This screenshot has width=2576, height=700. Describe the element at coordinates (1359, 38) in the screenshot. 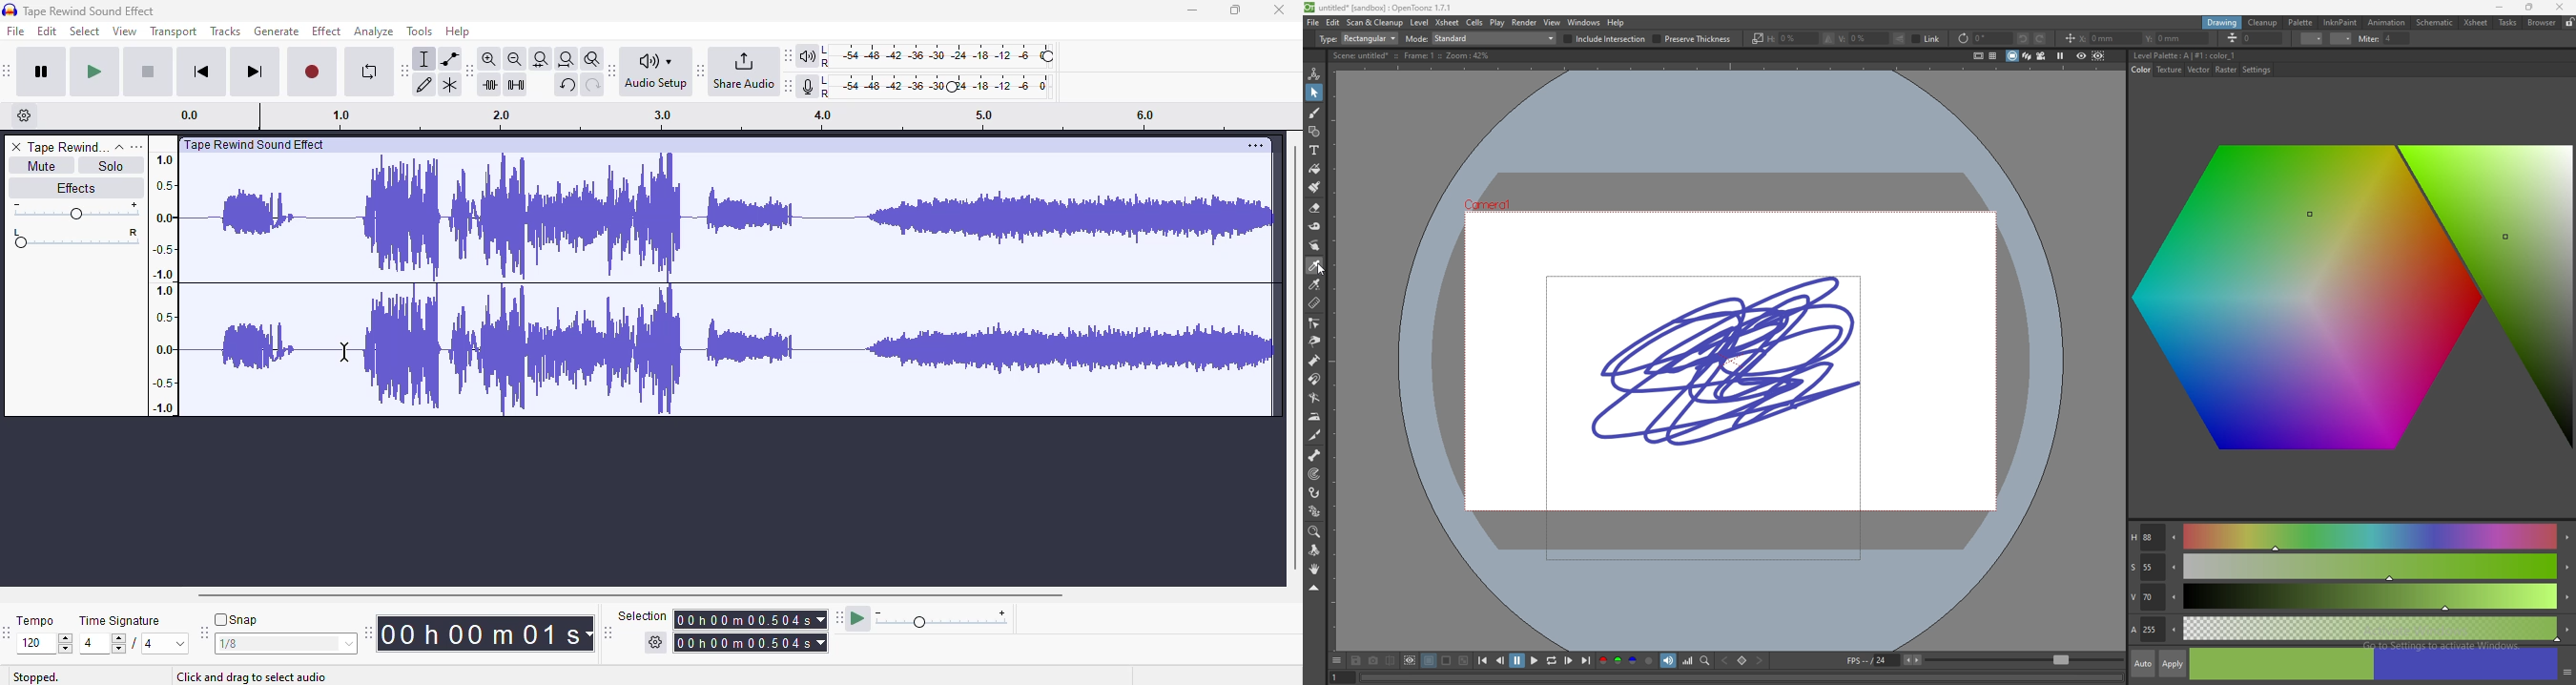

I see `type` at that location.